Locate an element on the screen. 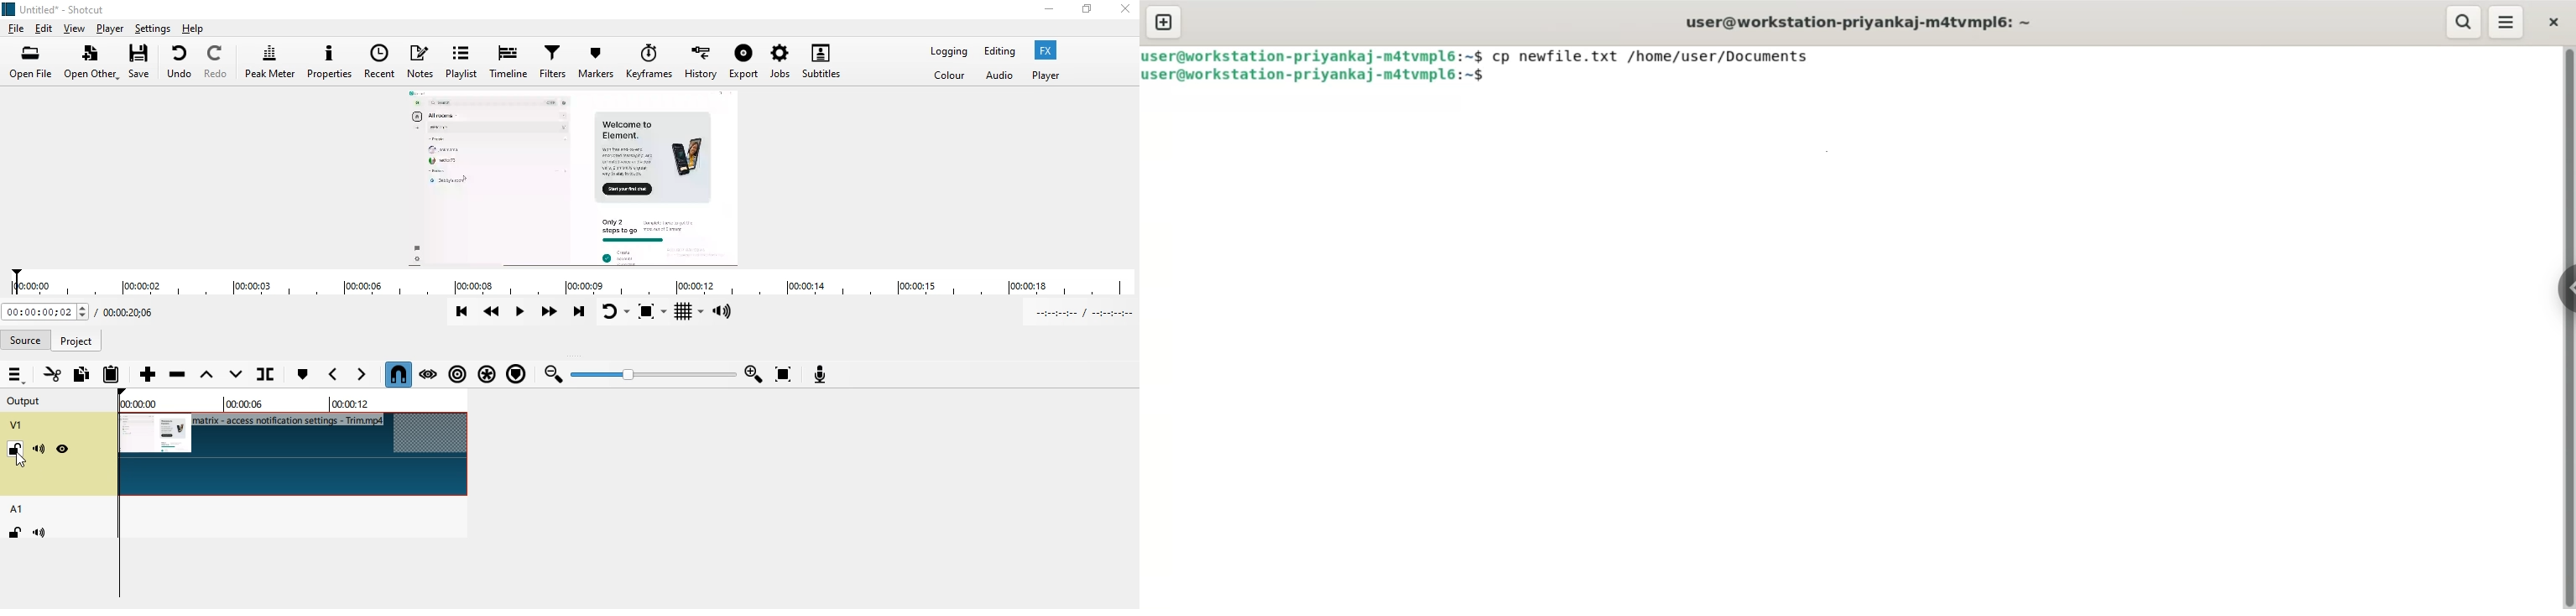 The height and width of the screenshot is (616, 2576). colour is located at coordinates (950, 77).